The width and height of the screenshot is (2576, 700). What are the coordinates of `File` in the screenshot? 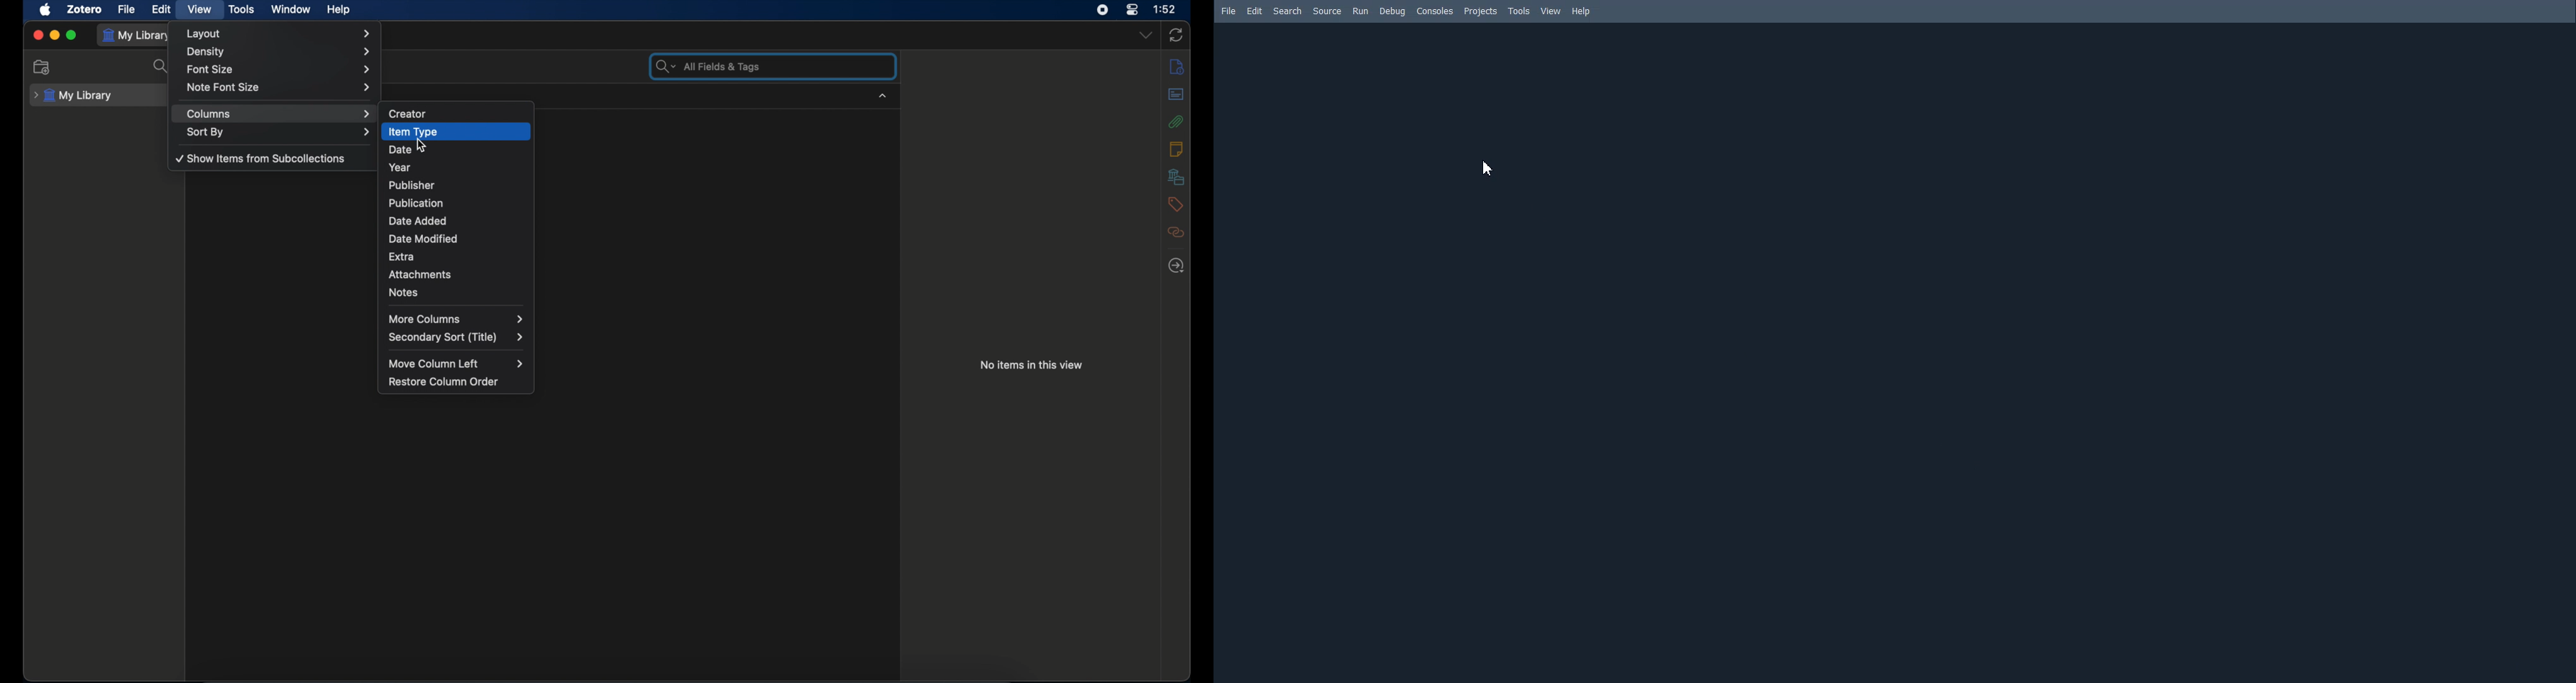 It's located at (1229, 11).